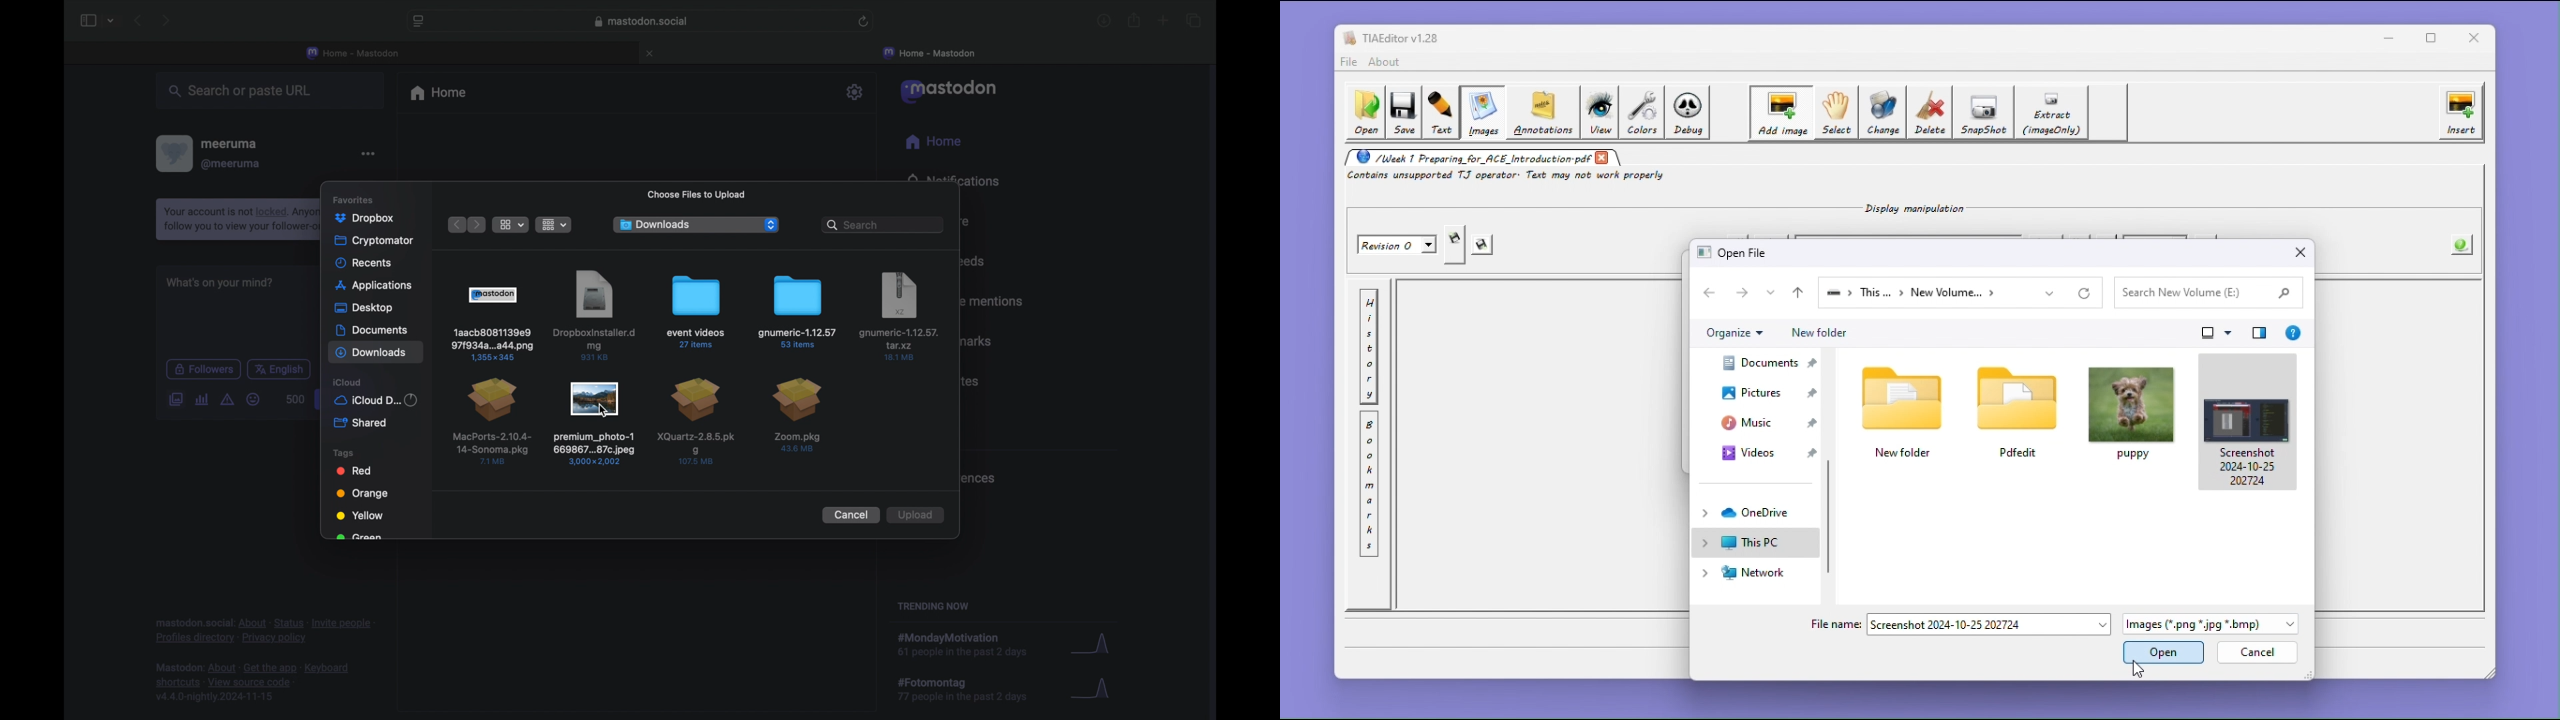  I want to click on mastodon, so click(951, 91).